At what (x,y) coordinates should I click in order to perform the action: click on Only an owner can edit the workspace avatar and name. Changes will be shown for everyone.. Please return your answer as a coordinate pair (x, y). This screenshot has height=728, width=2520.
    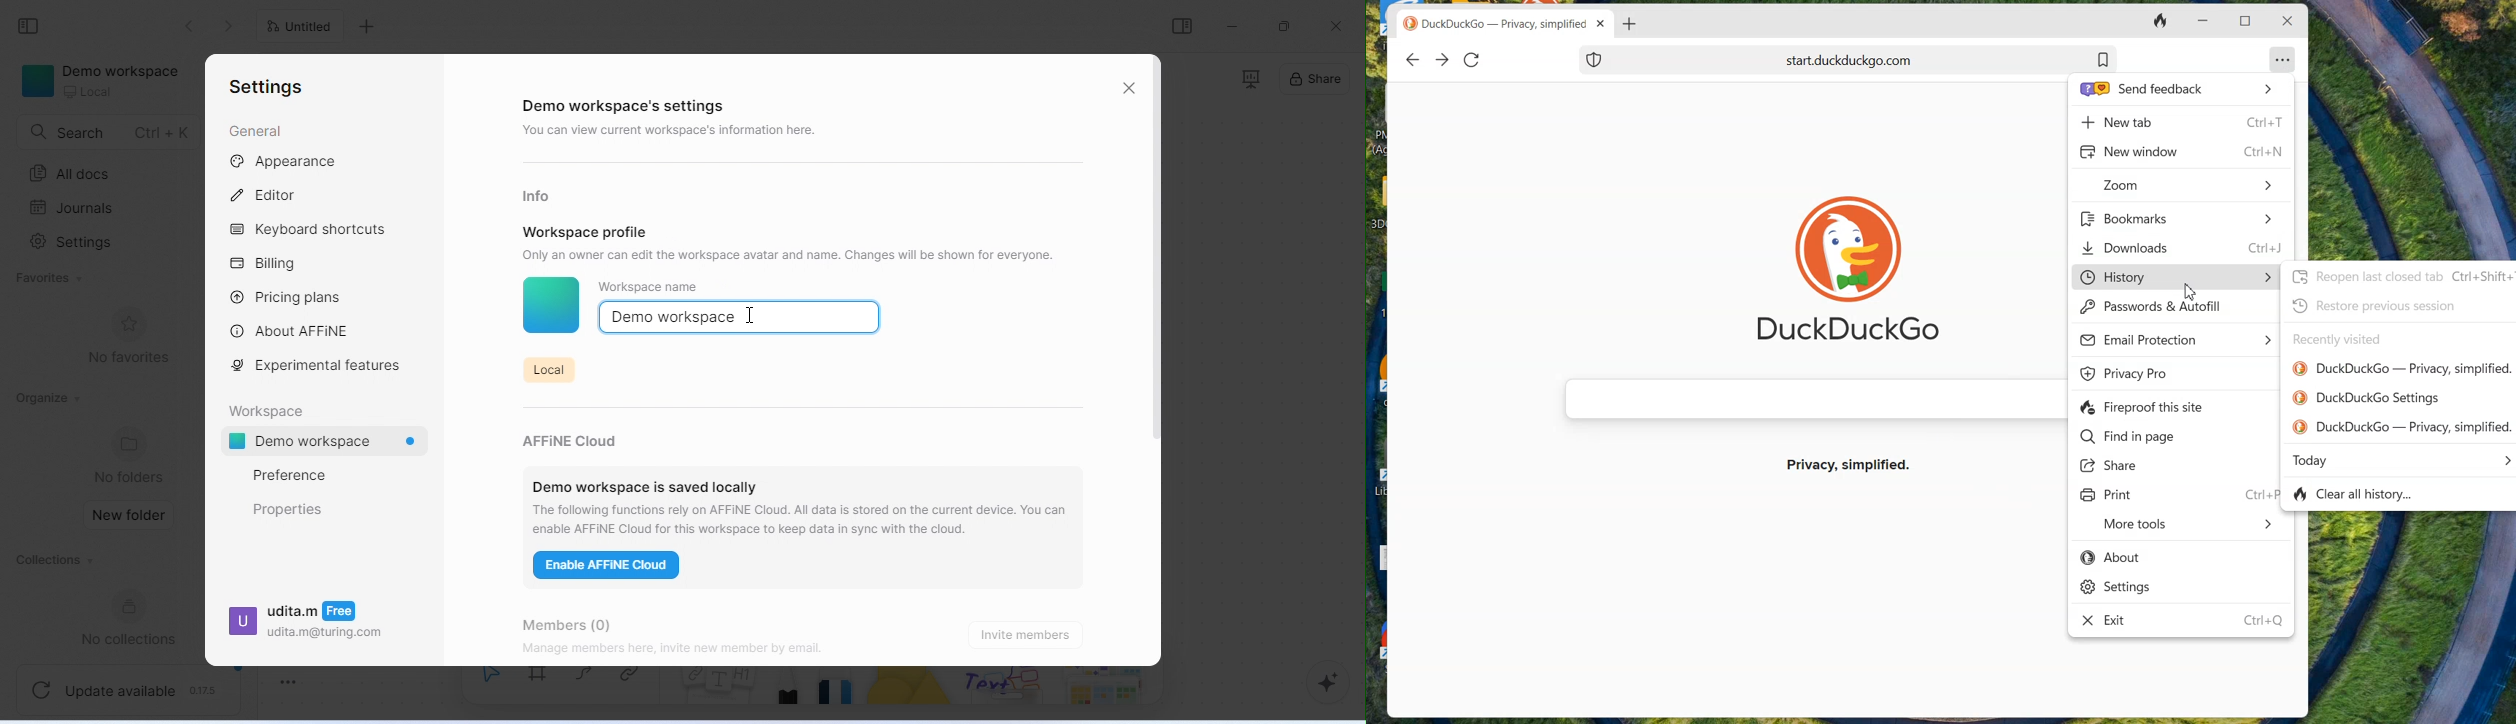
    Looking at the image, I should click on (800, 254).